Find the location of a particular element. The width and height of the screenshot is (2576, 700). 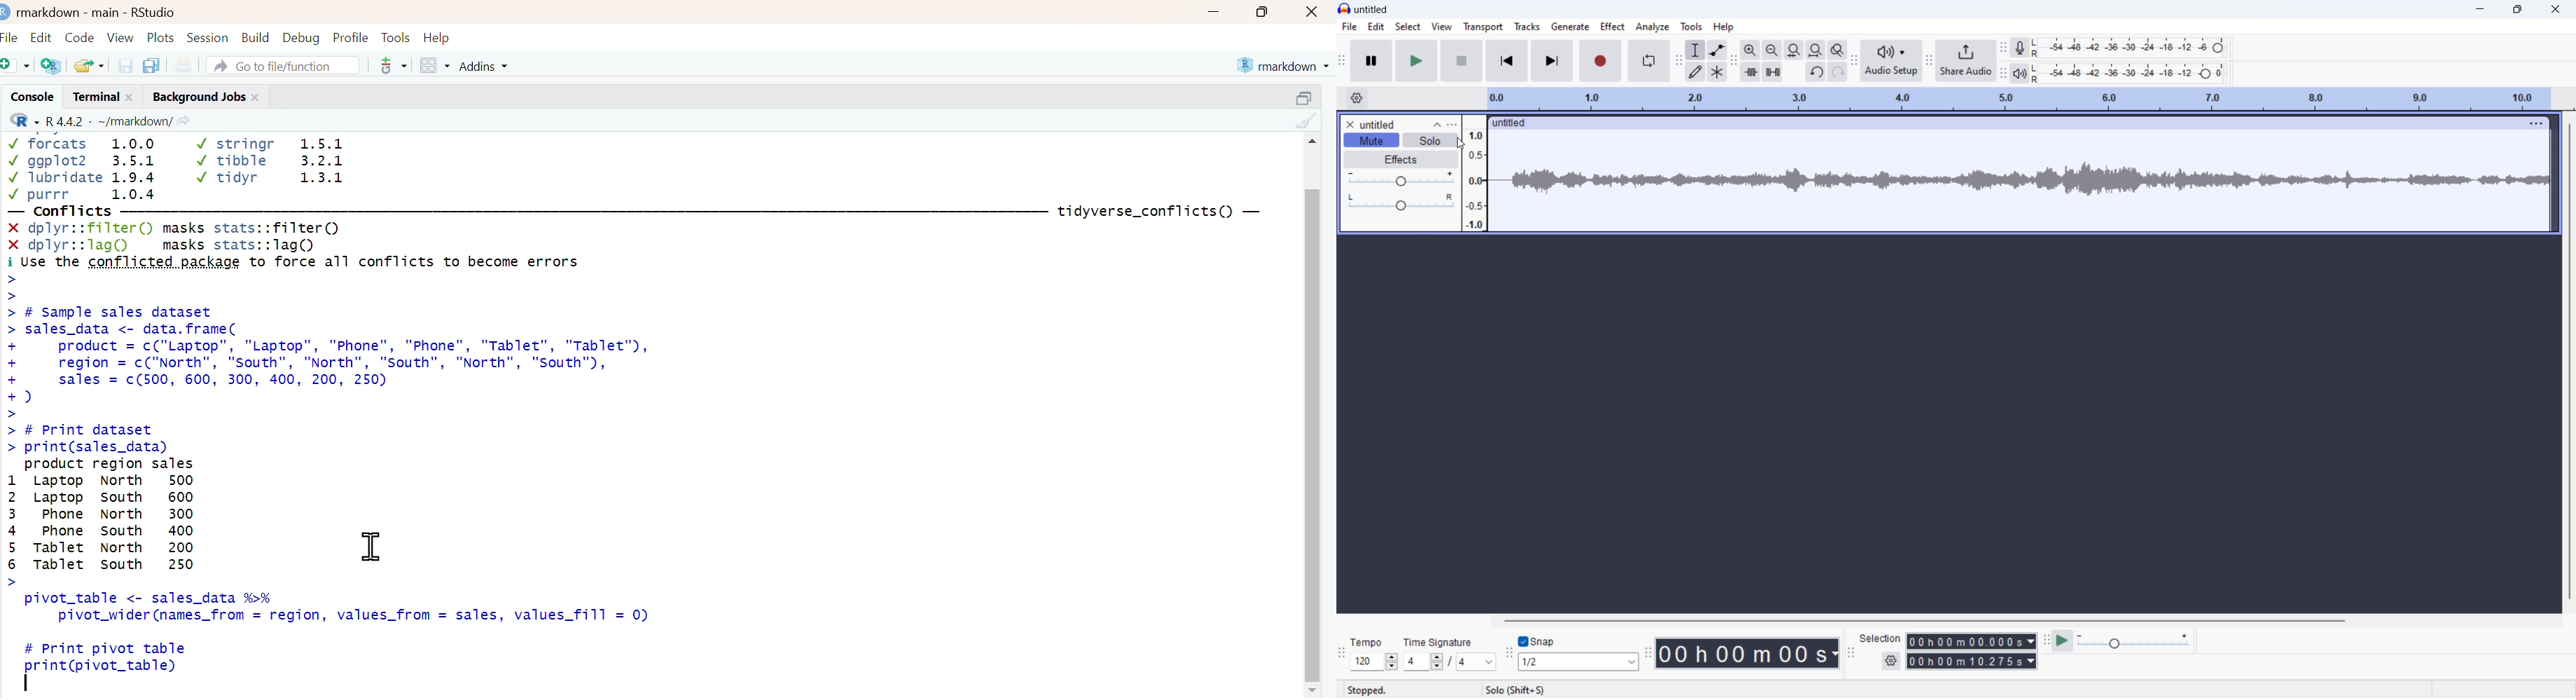

select is located at coordinates (1409, 26).